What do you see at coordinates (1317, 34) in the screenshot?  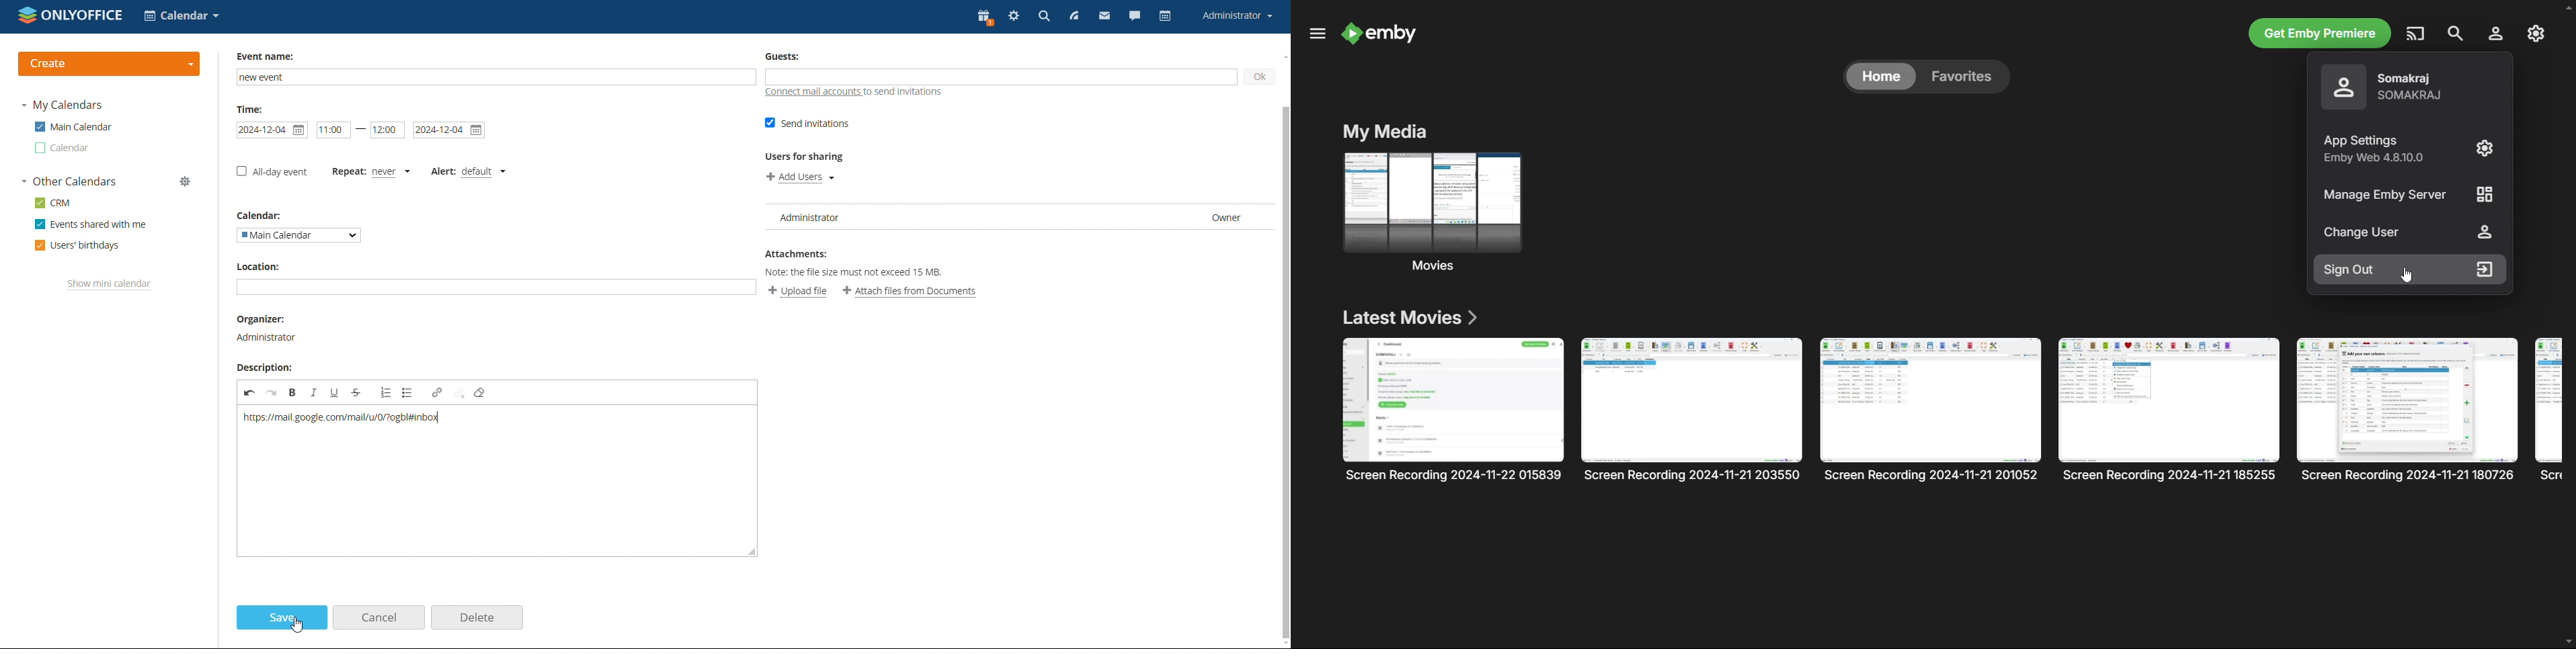 I see `menu` at bounding box center [1317, 34].